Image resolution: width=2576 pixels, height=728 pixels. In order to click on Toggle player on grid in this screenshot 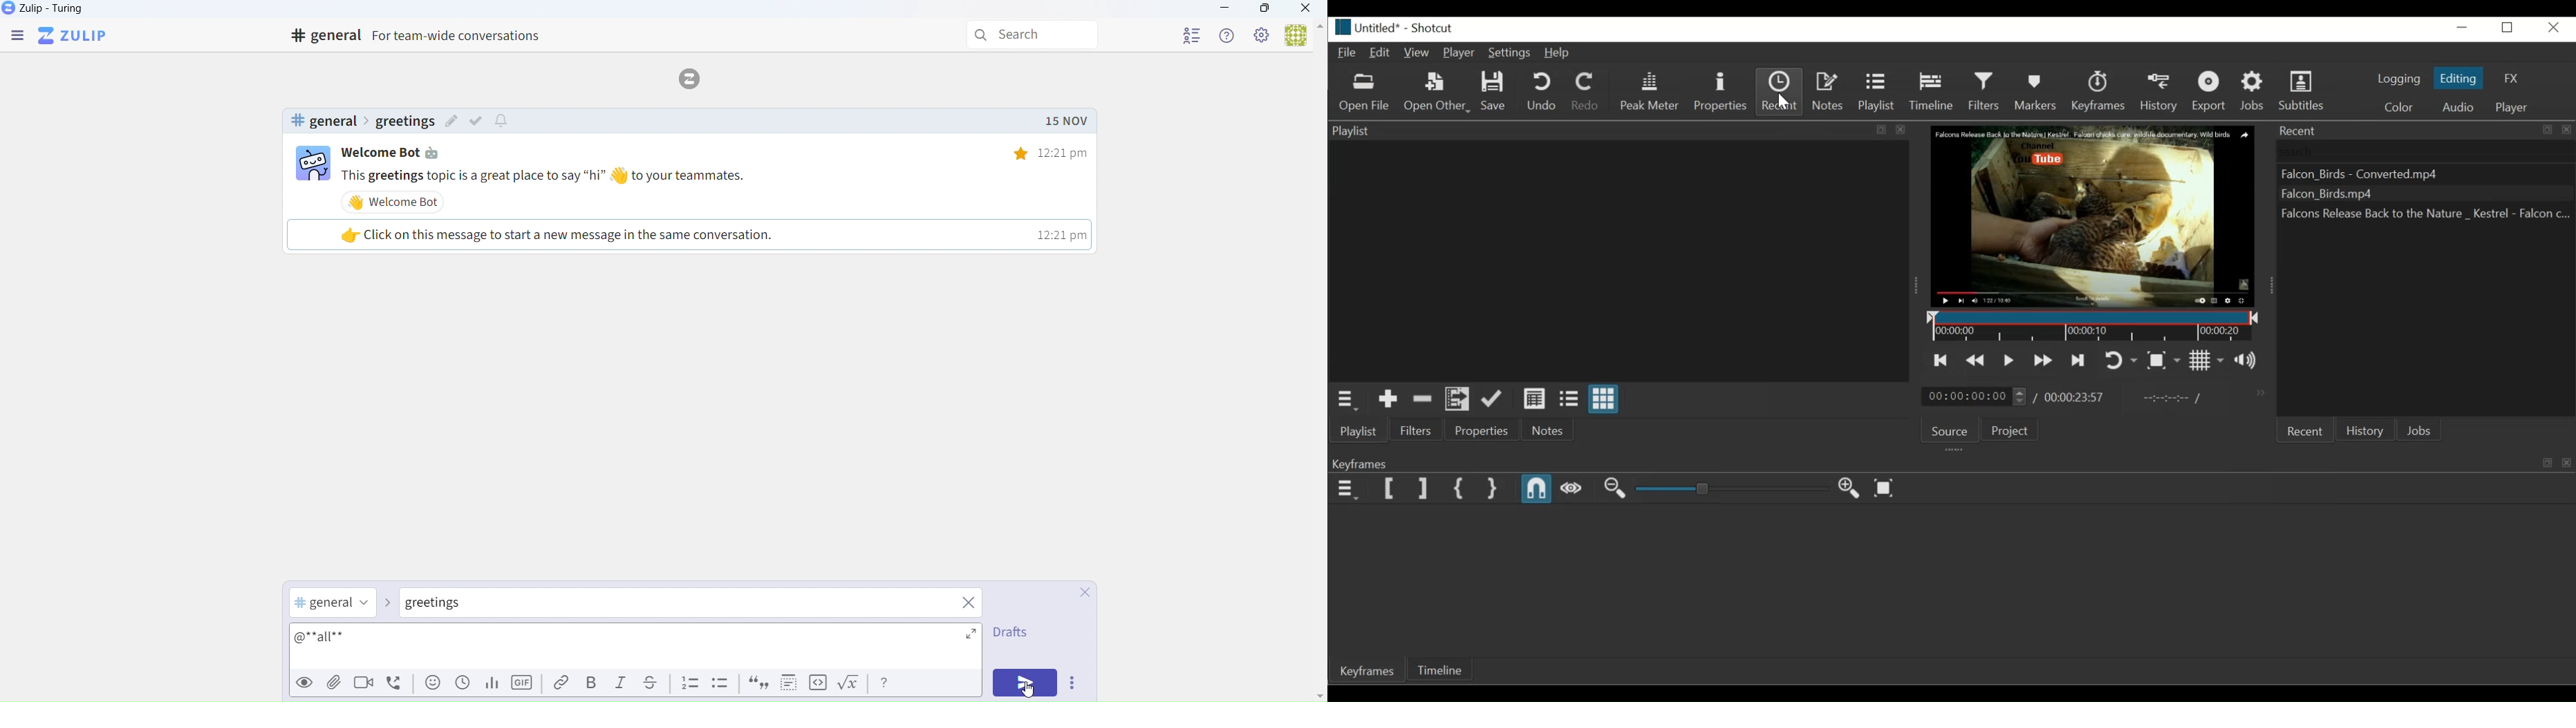, I will do `click(2207, 361)`.